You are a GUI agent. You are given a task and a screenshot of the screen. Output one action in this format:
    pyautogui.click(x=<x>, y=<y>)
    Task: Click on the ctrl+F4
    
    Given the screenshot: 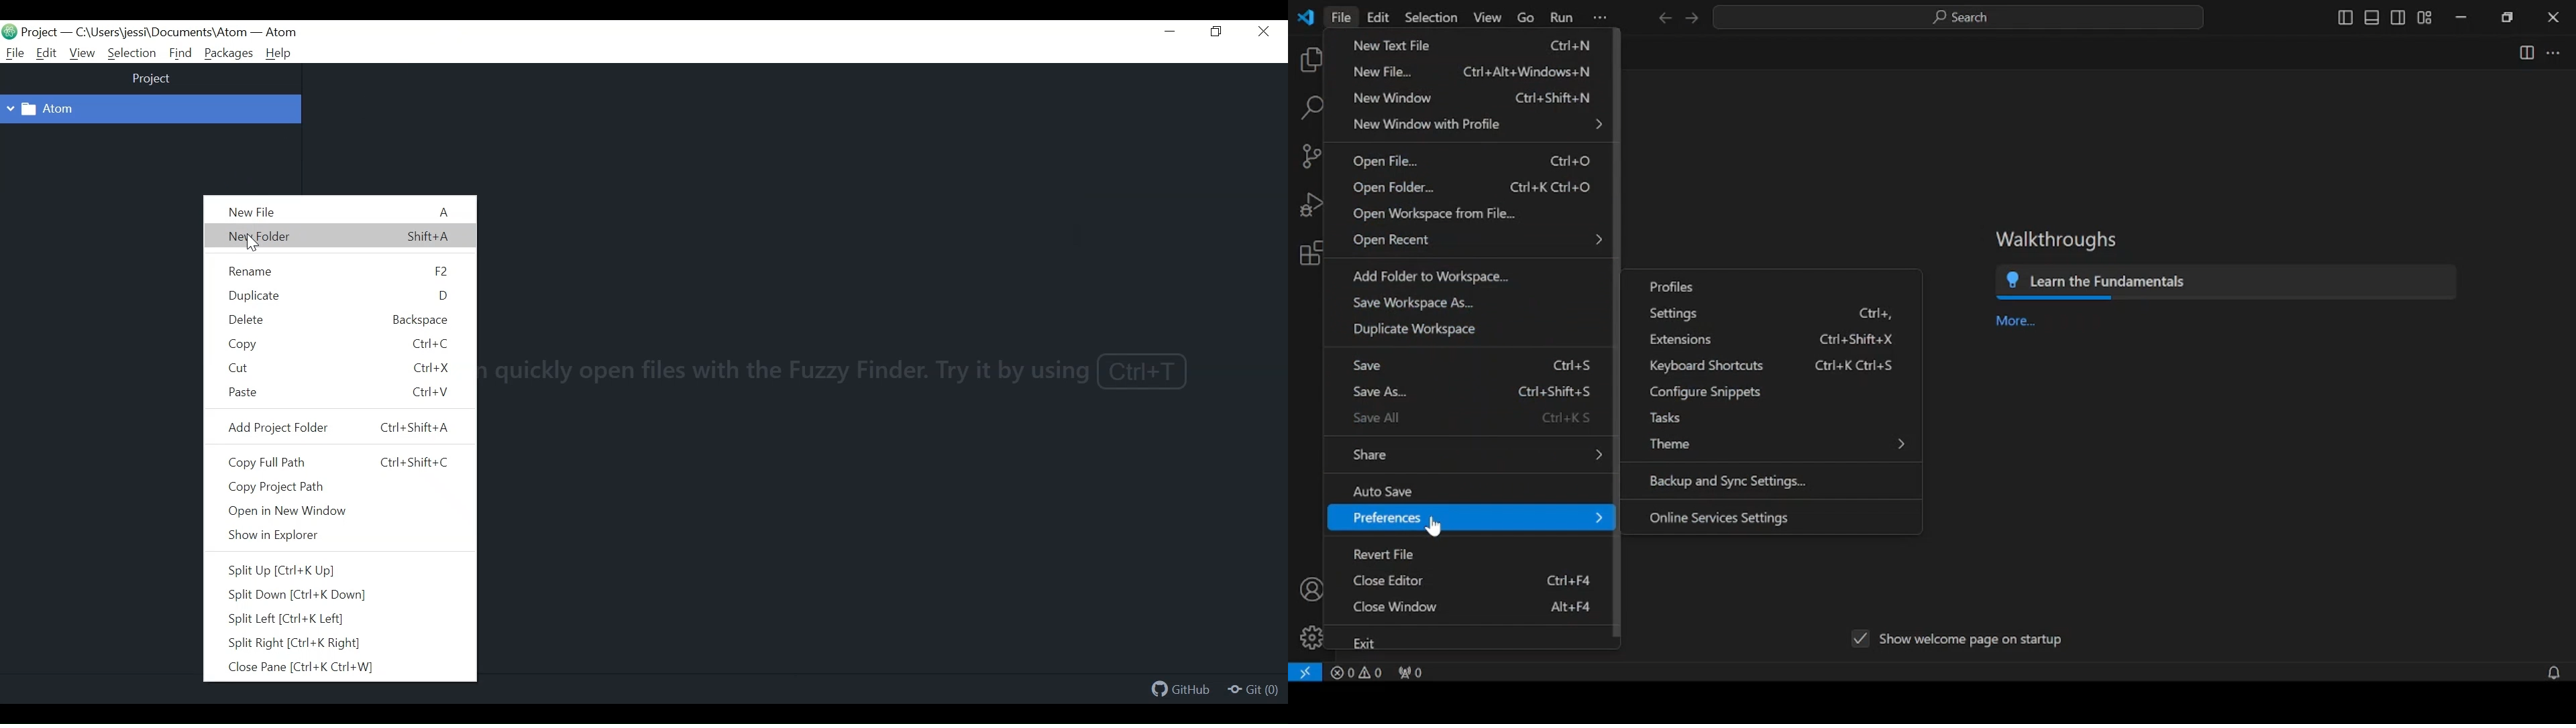 What is the action you would take?
    pyautogui.click(x=1567, y=579)
    